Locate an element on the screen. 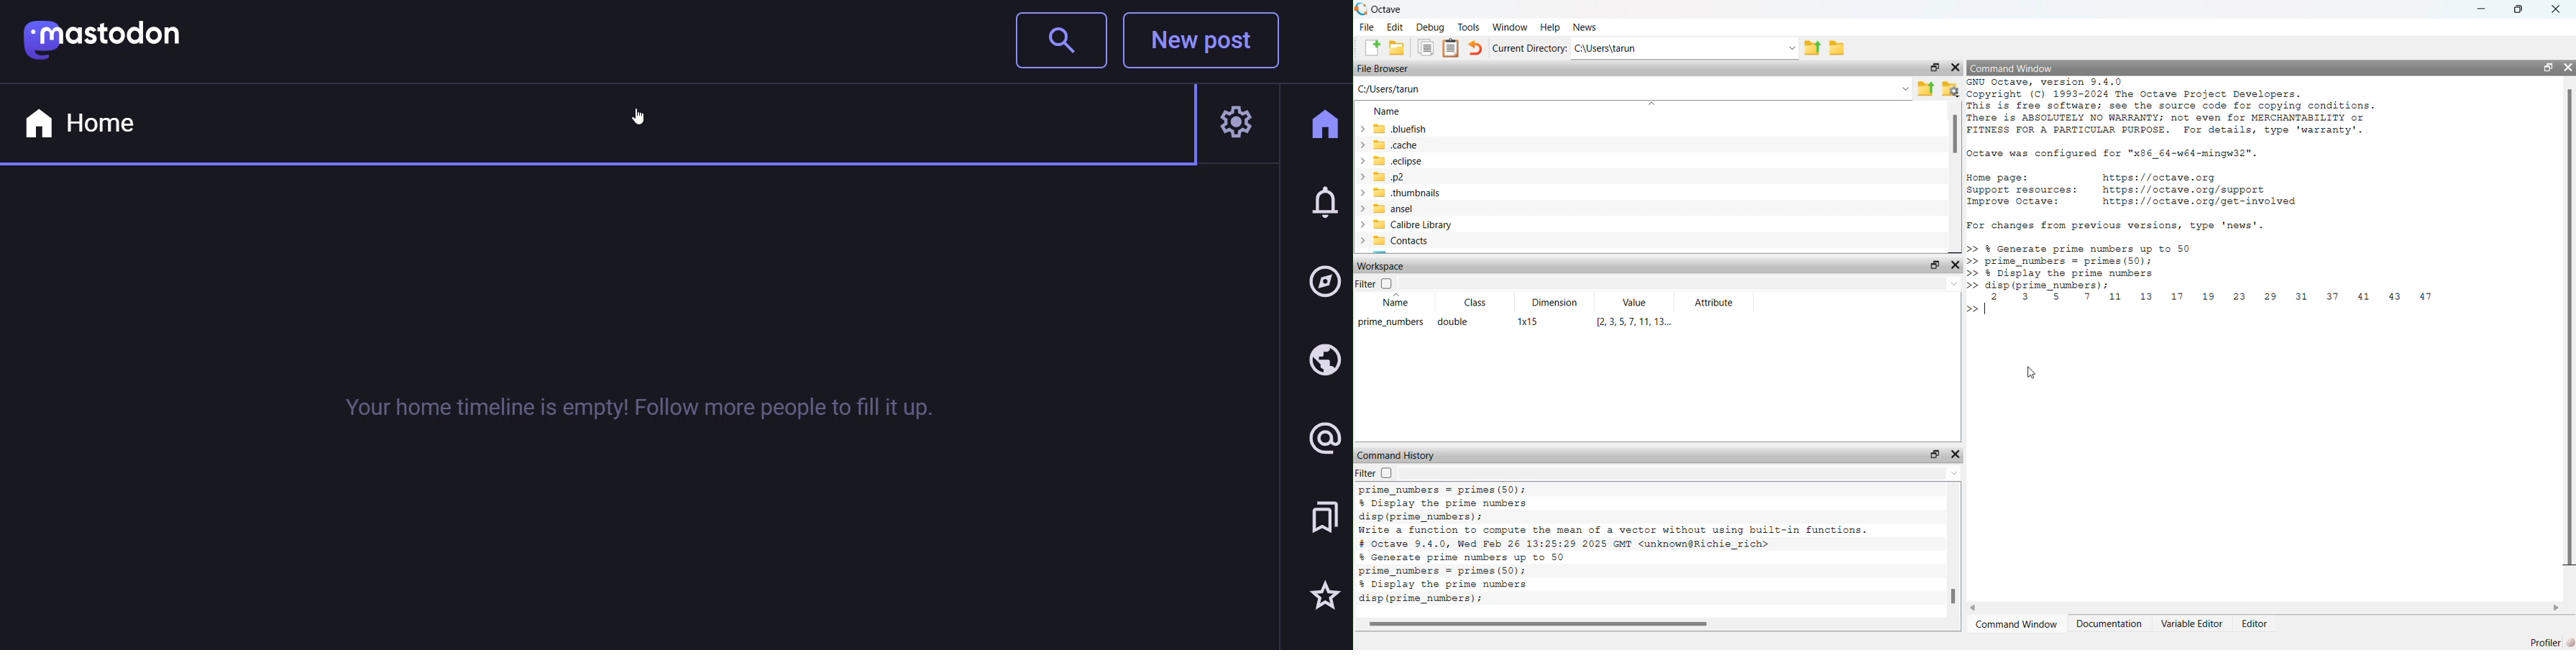 Image resolution: width=2576 pixels, height=672 pixels. live feed is located at coordinates (1321, 362).